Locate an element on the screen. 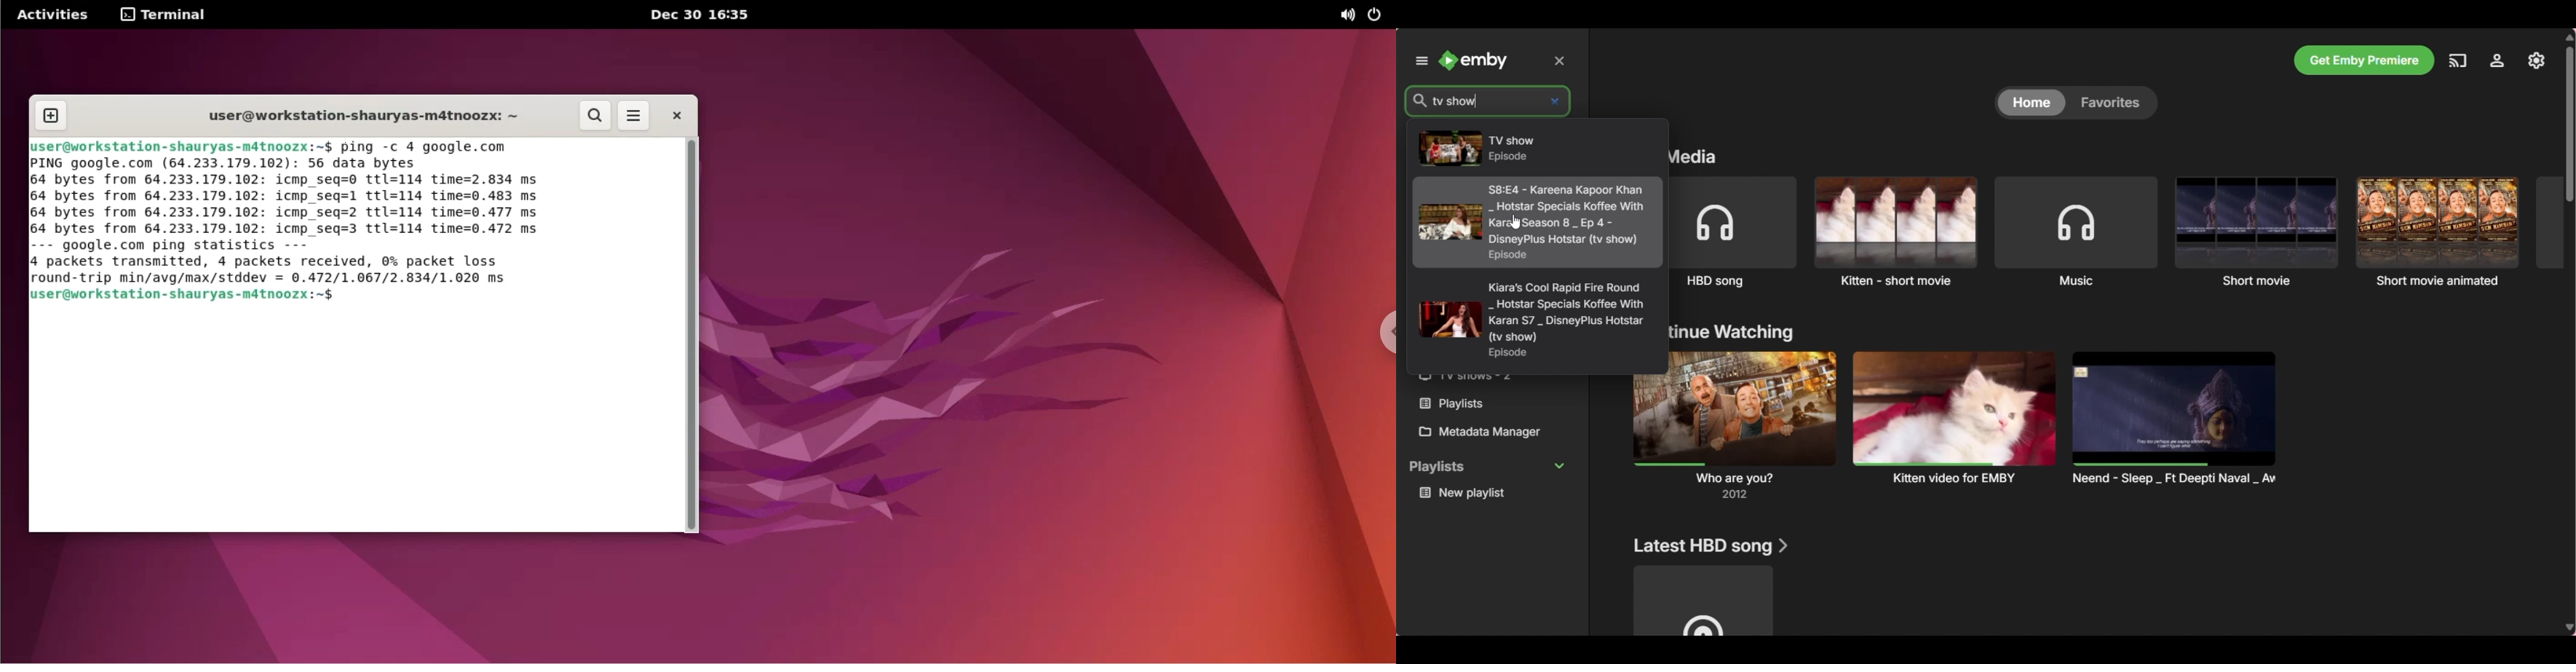  Media under current section and their respective titles is located at coordinates (1978, 425).